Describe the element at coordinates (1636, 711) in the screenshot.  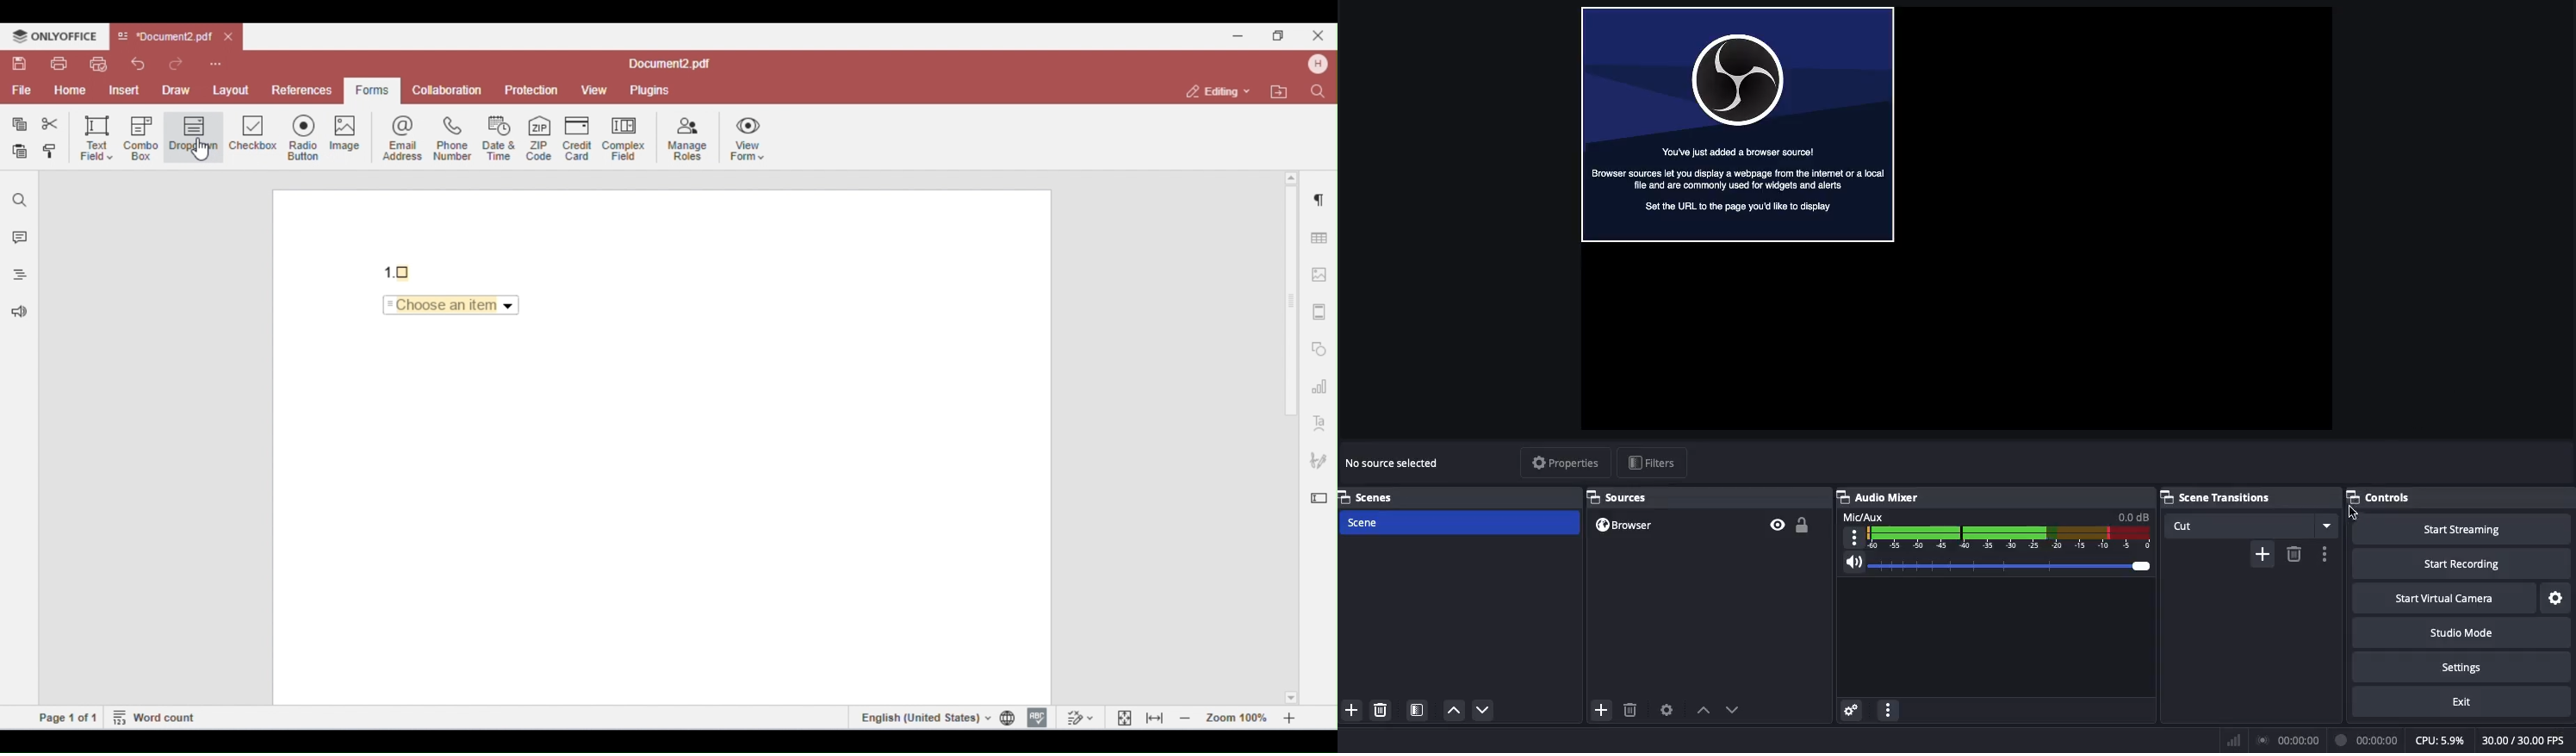
I see `delete` at that location.